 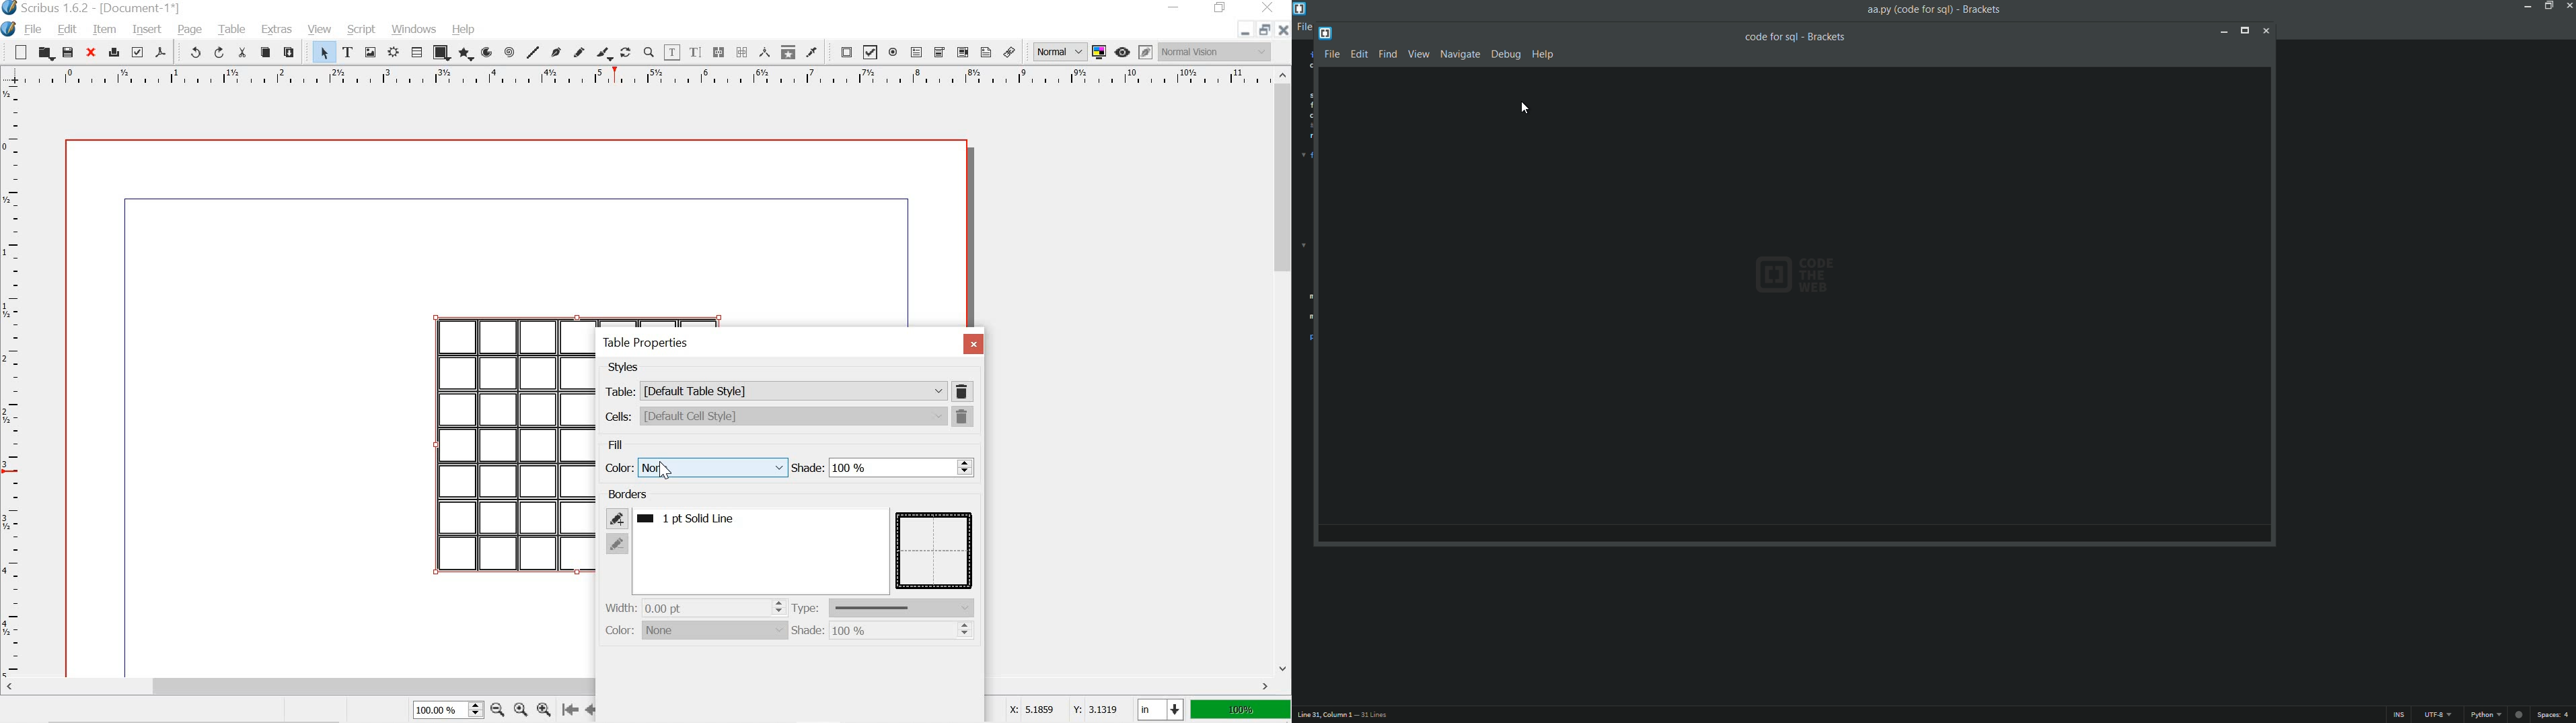 What do you see at coordinates (1373, 716) in the screenshot?
I see `number of lines` at bounding box center [1373, 716].